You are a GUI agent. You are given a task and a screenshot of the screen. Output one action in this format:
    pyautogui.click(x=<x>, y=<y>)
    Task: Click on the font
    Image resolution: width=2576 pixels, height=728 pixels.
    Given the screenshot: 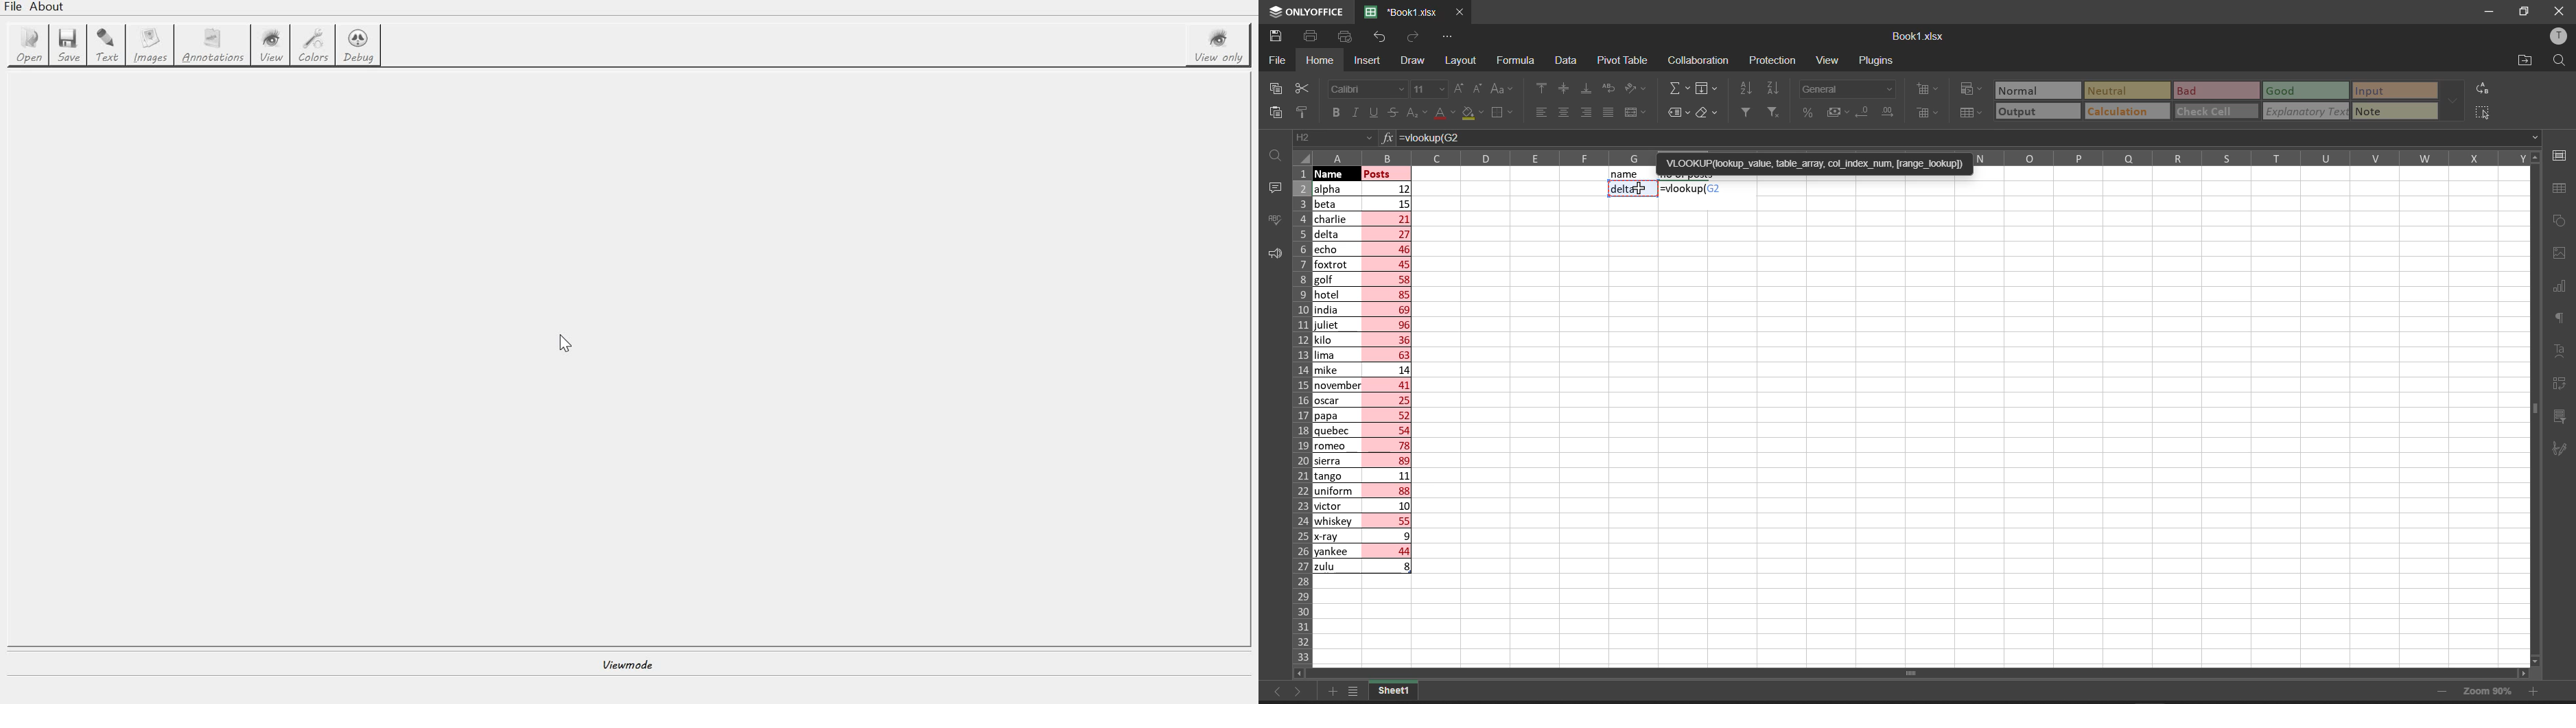 What is the action you would take?
    pyautogui.click(x=1366, y=88)
    